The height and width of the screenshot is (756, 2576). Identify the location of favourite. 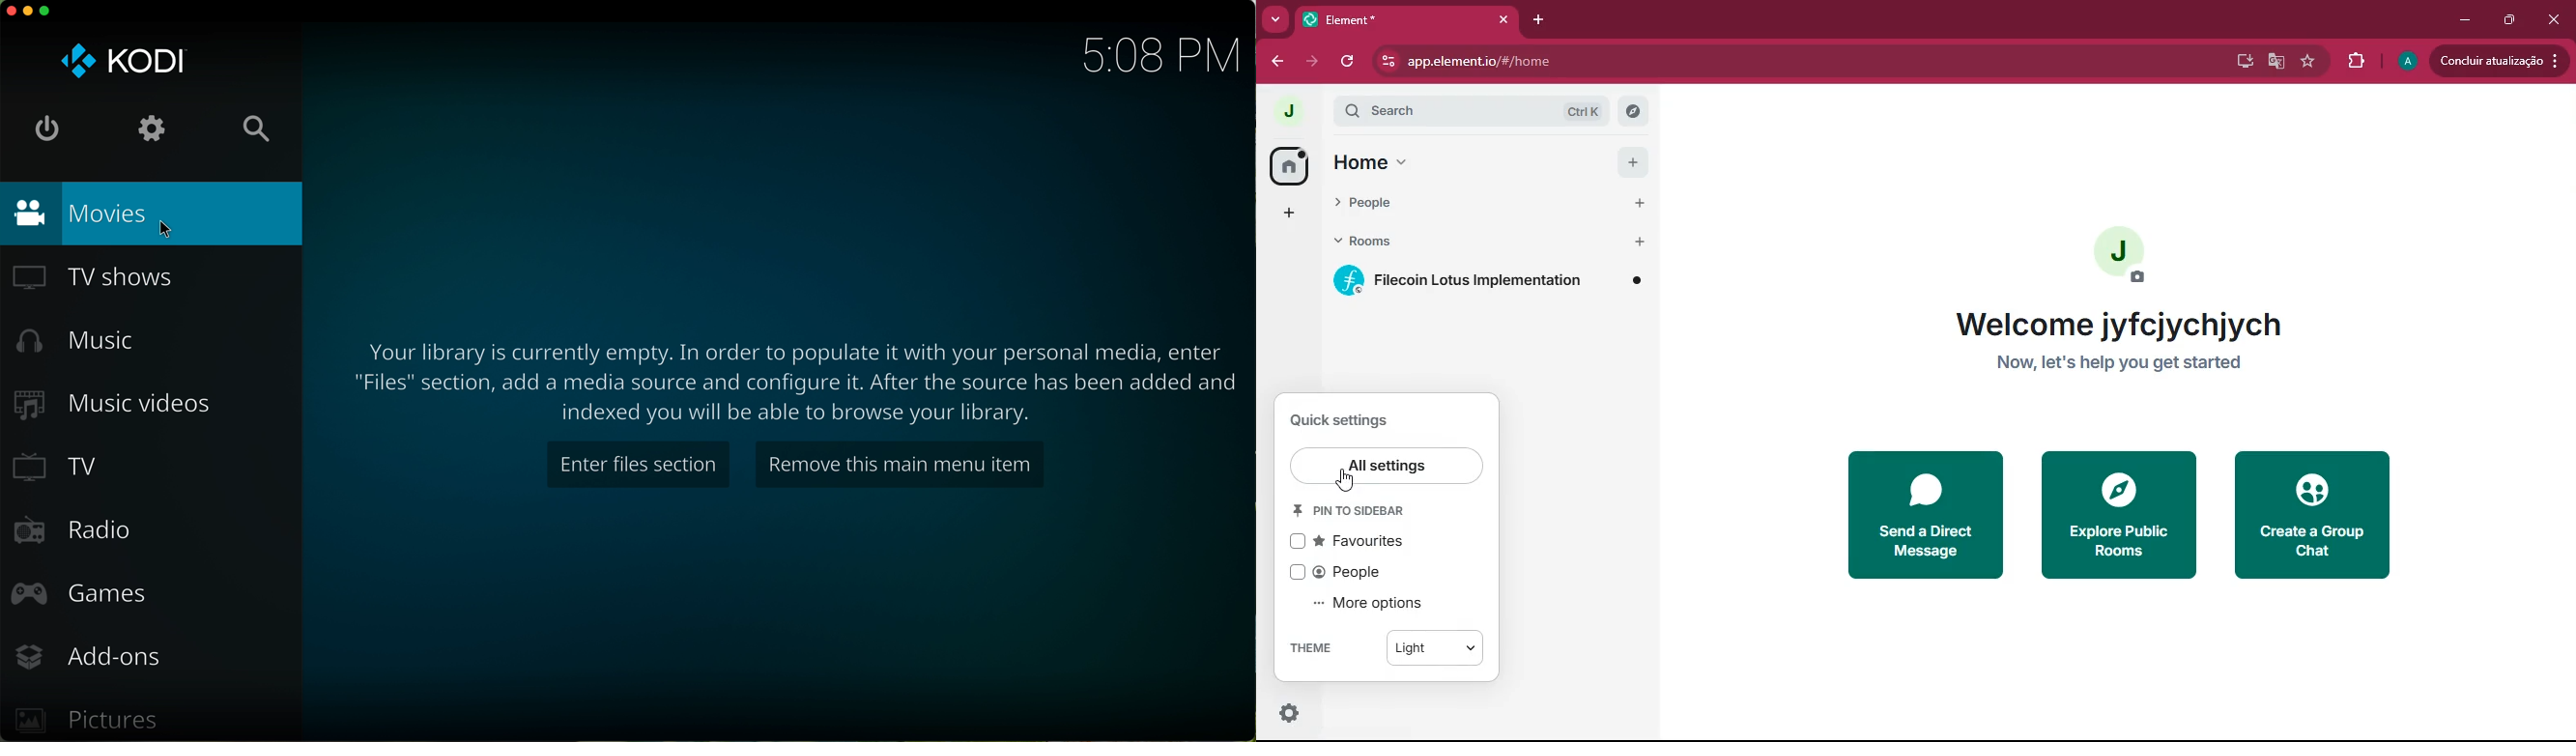
(2305, 62).